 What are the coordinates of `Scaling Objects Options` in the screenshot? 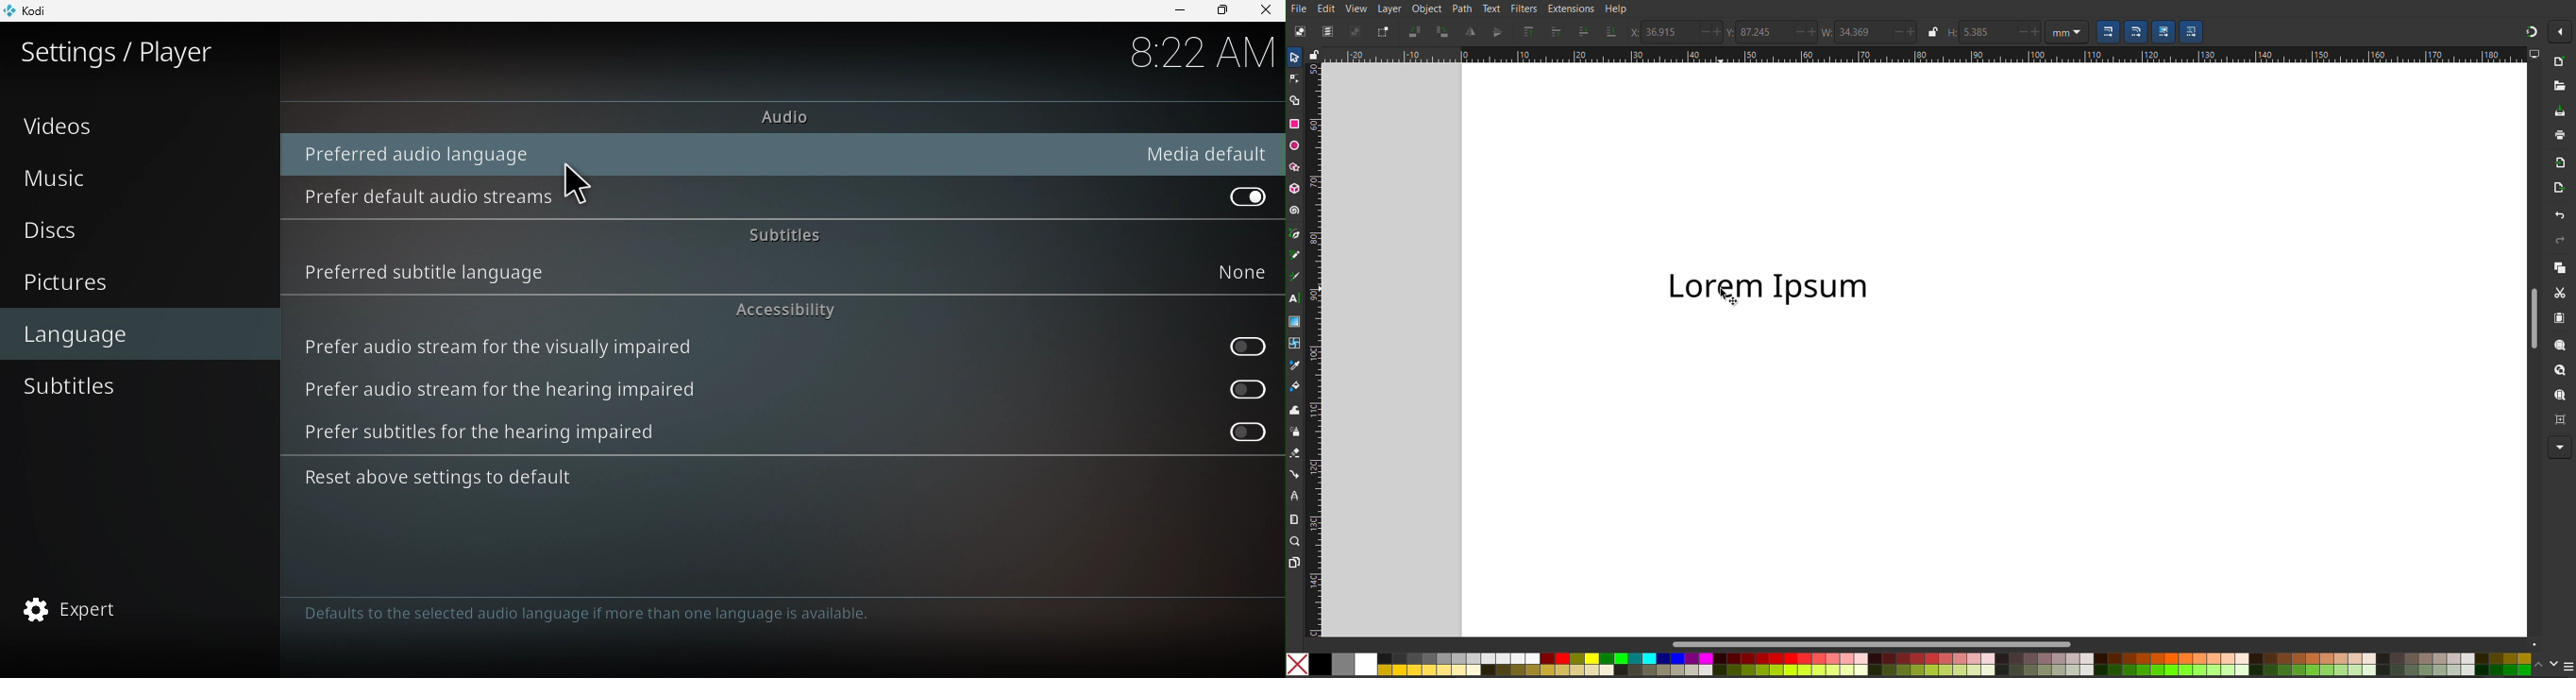 It's located at (2159, 32).